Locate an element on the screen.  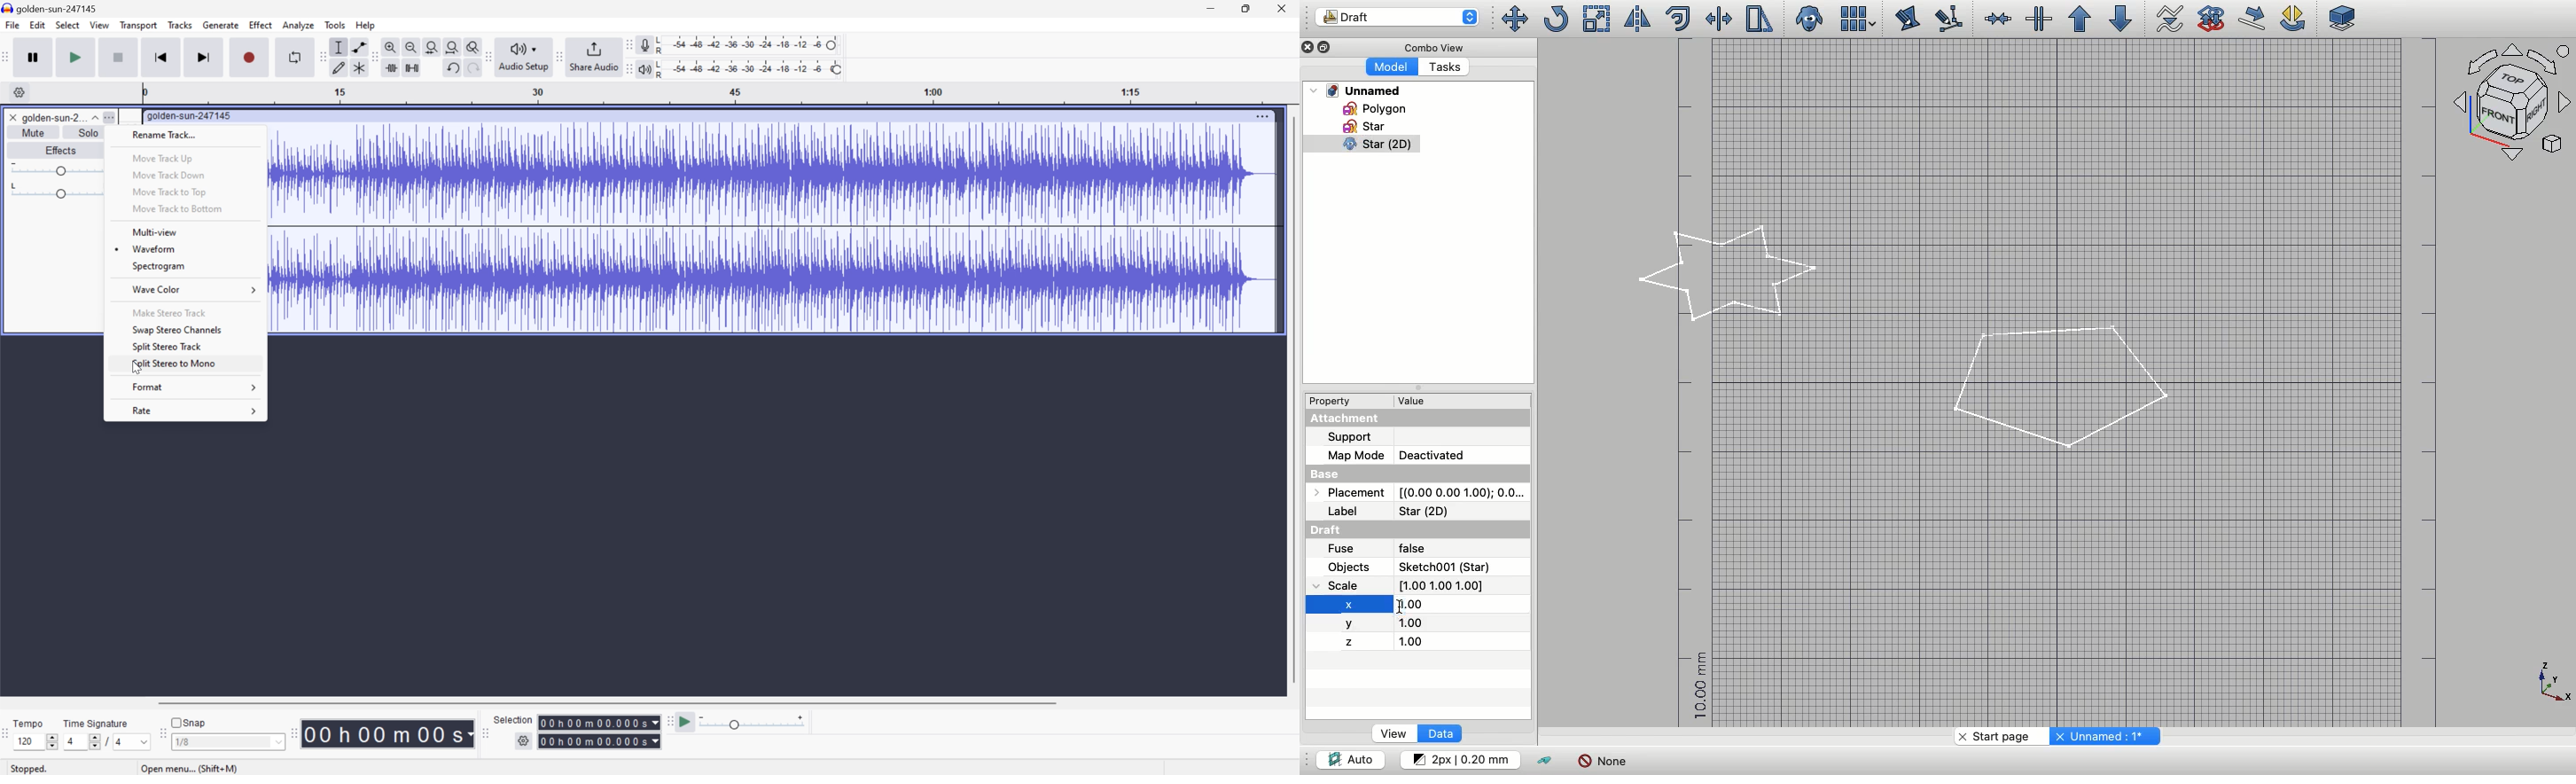
Audacity Play at speed toolbar is located at coordinates (667, 720).